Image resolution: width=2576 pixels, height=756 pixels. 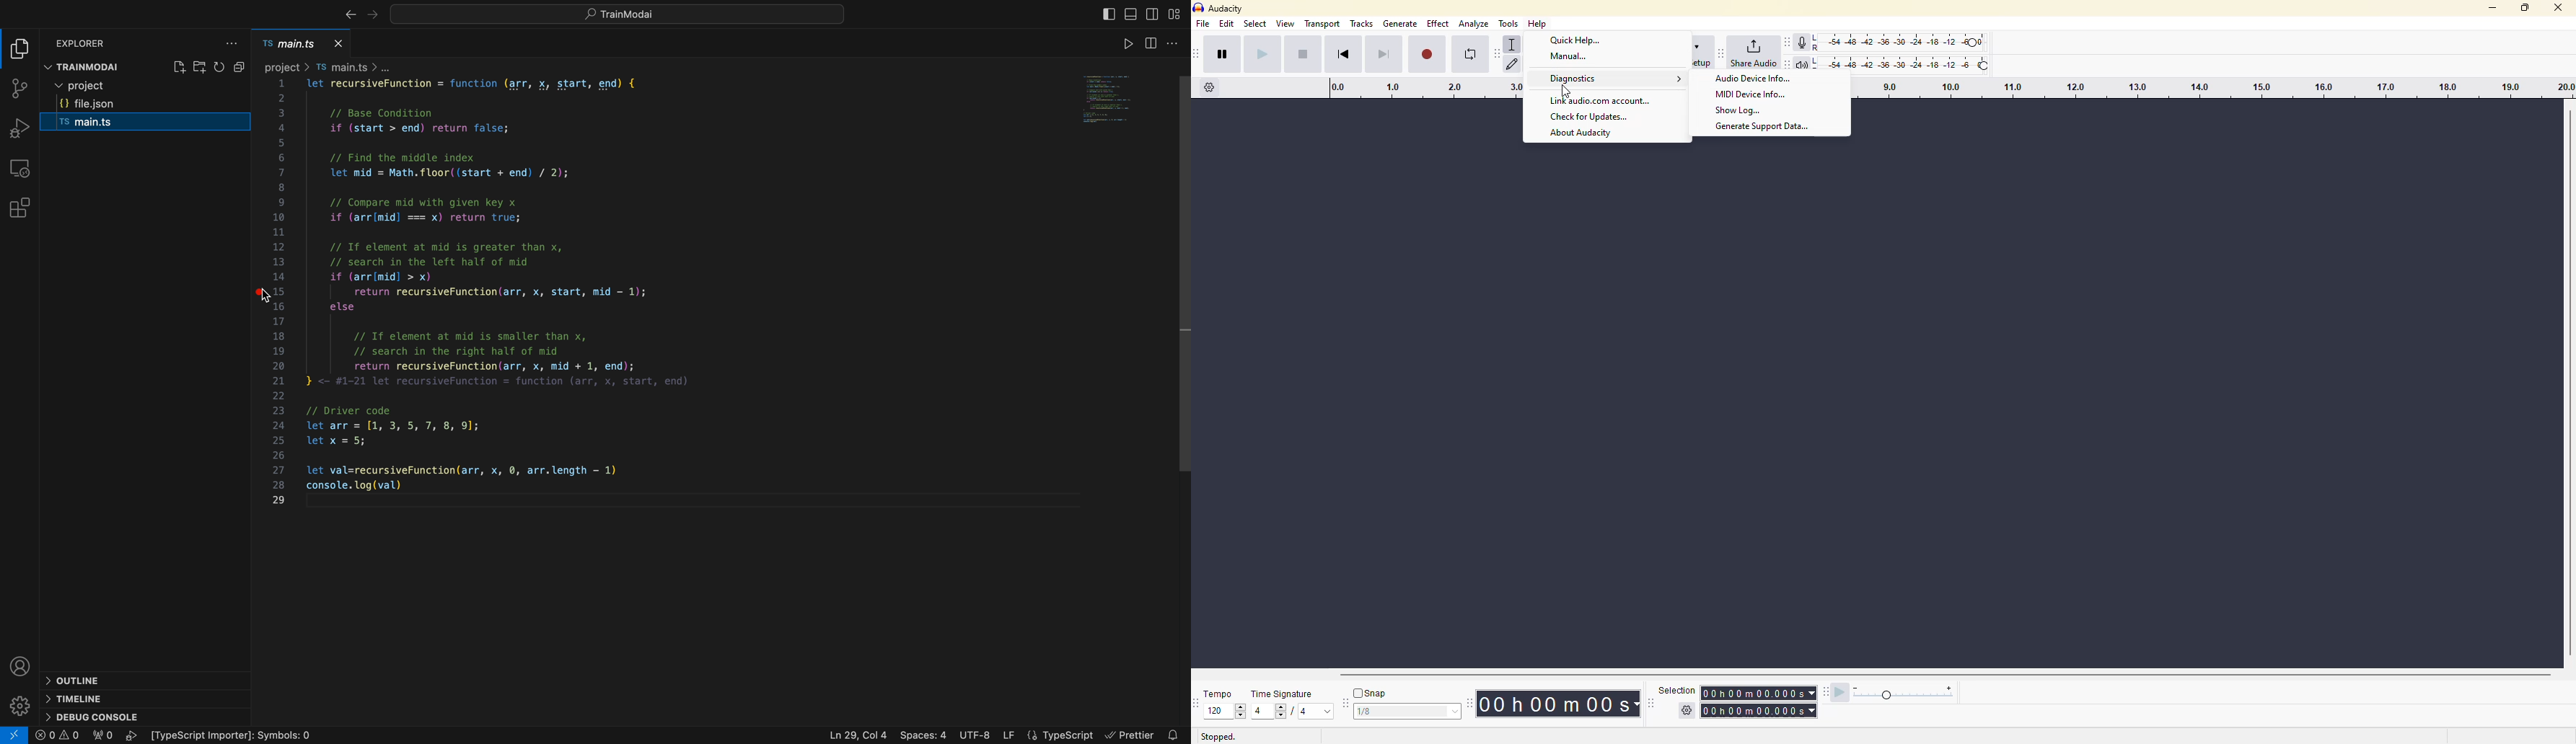 I want to click on Show Log..., so click(x=1744, y=110).